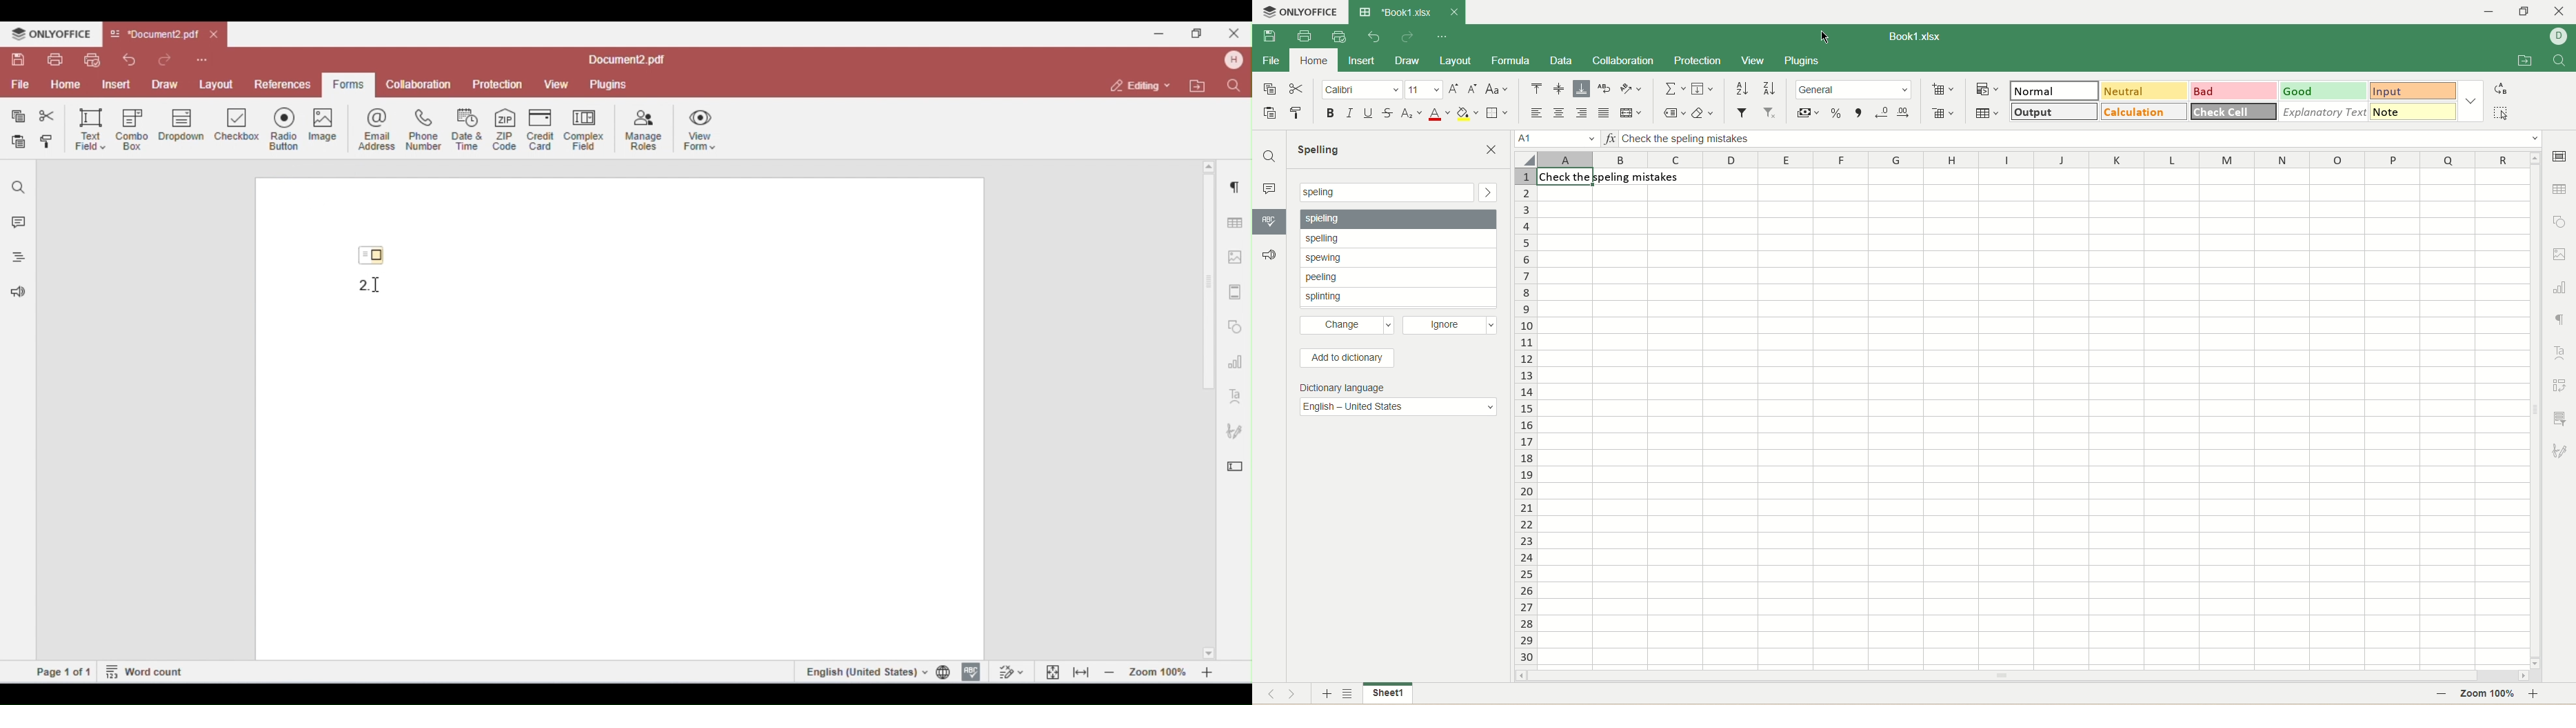 This screenshot has height=728, width=2576. Describe the element at coordinates (1304, 36) in the screenshot. I see `print` at that location.